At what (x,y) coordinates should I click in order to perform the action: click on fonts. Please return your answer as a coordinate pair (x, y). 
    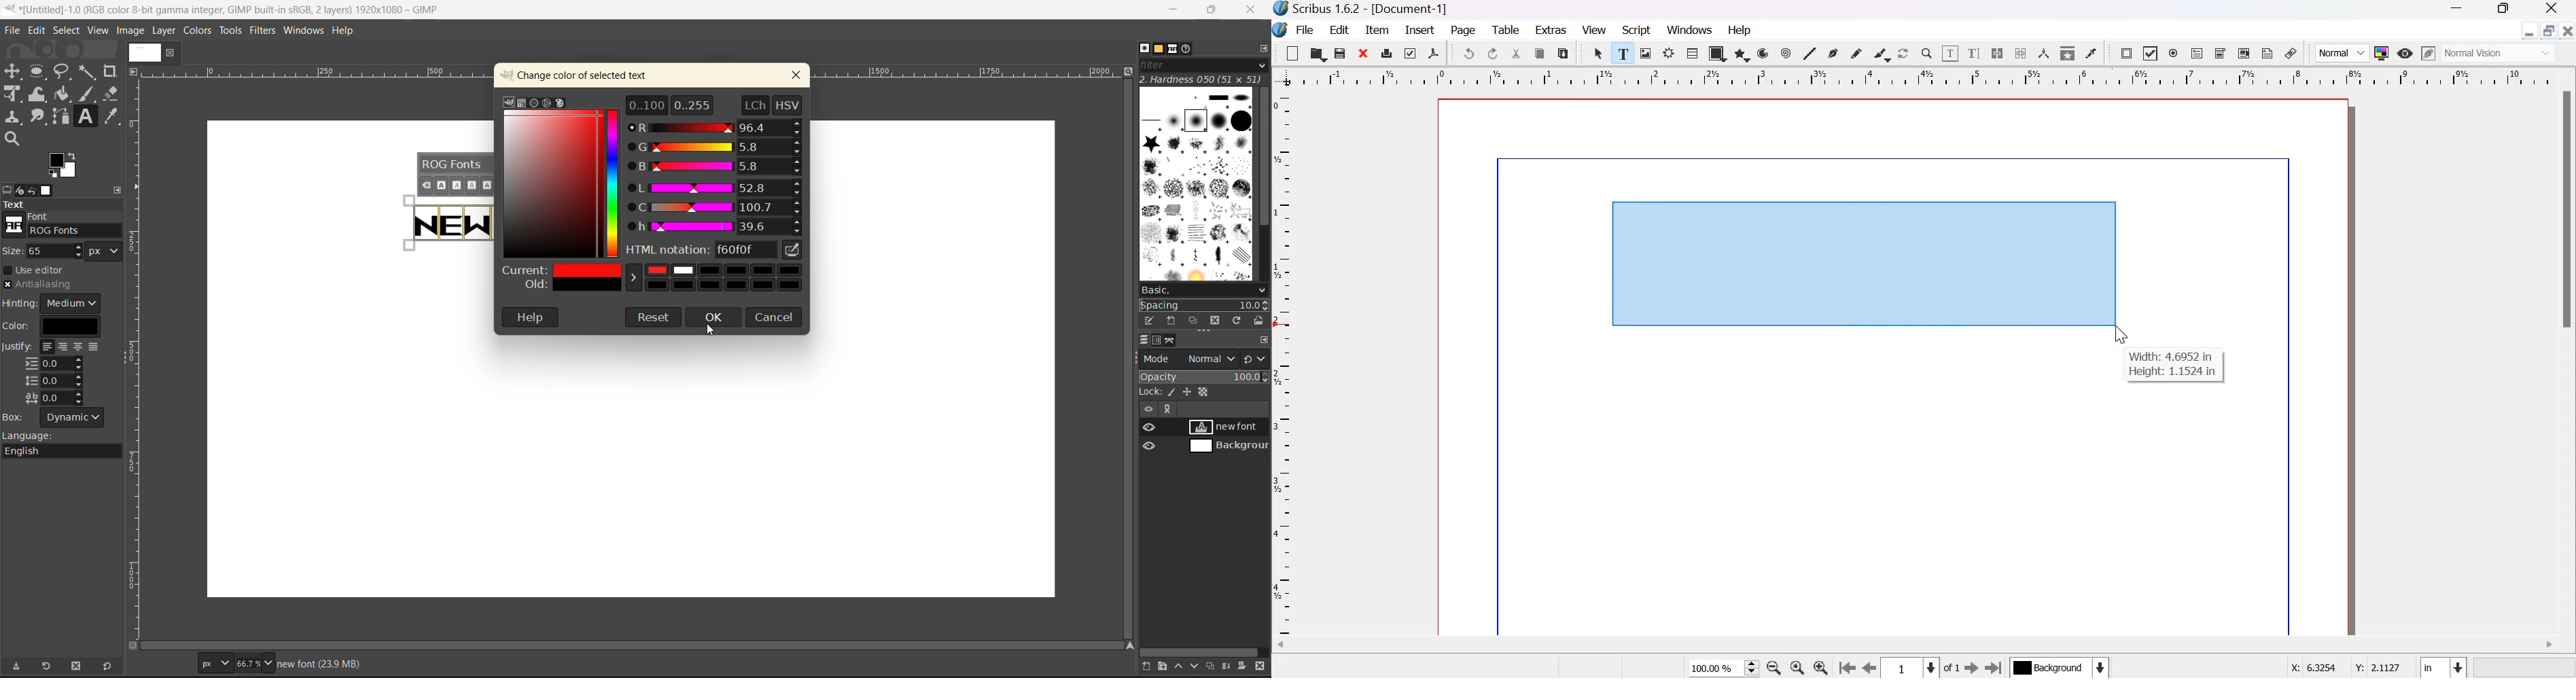
    Looking at the image, I should click on (1175, 50).